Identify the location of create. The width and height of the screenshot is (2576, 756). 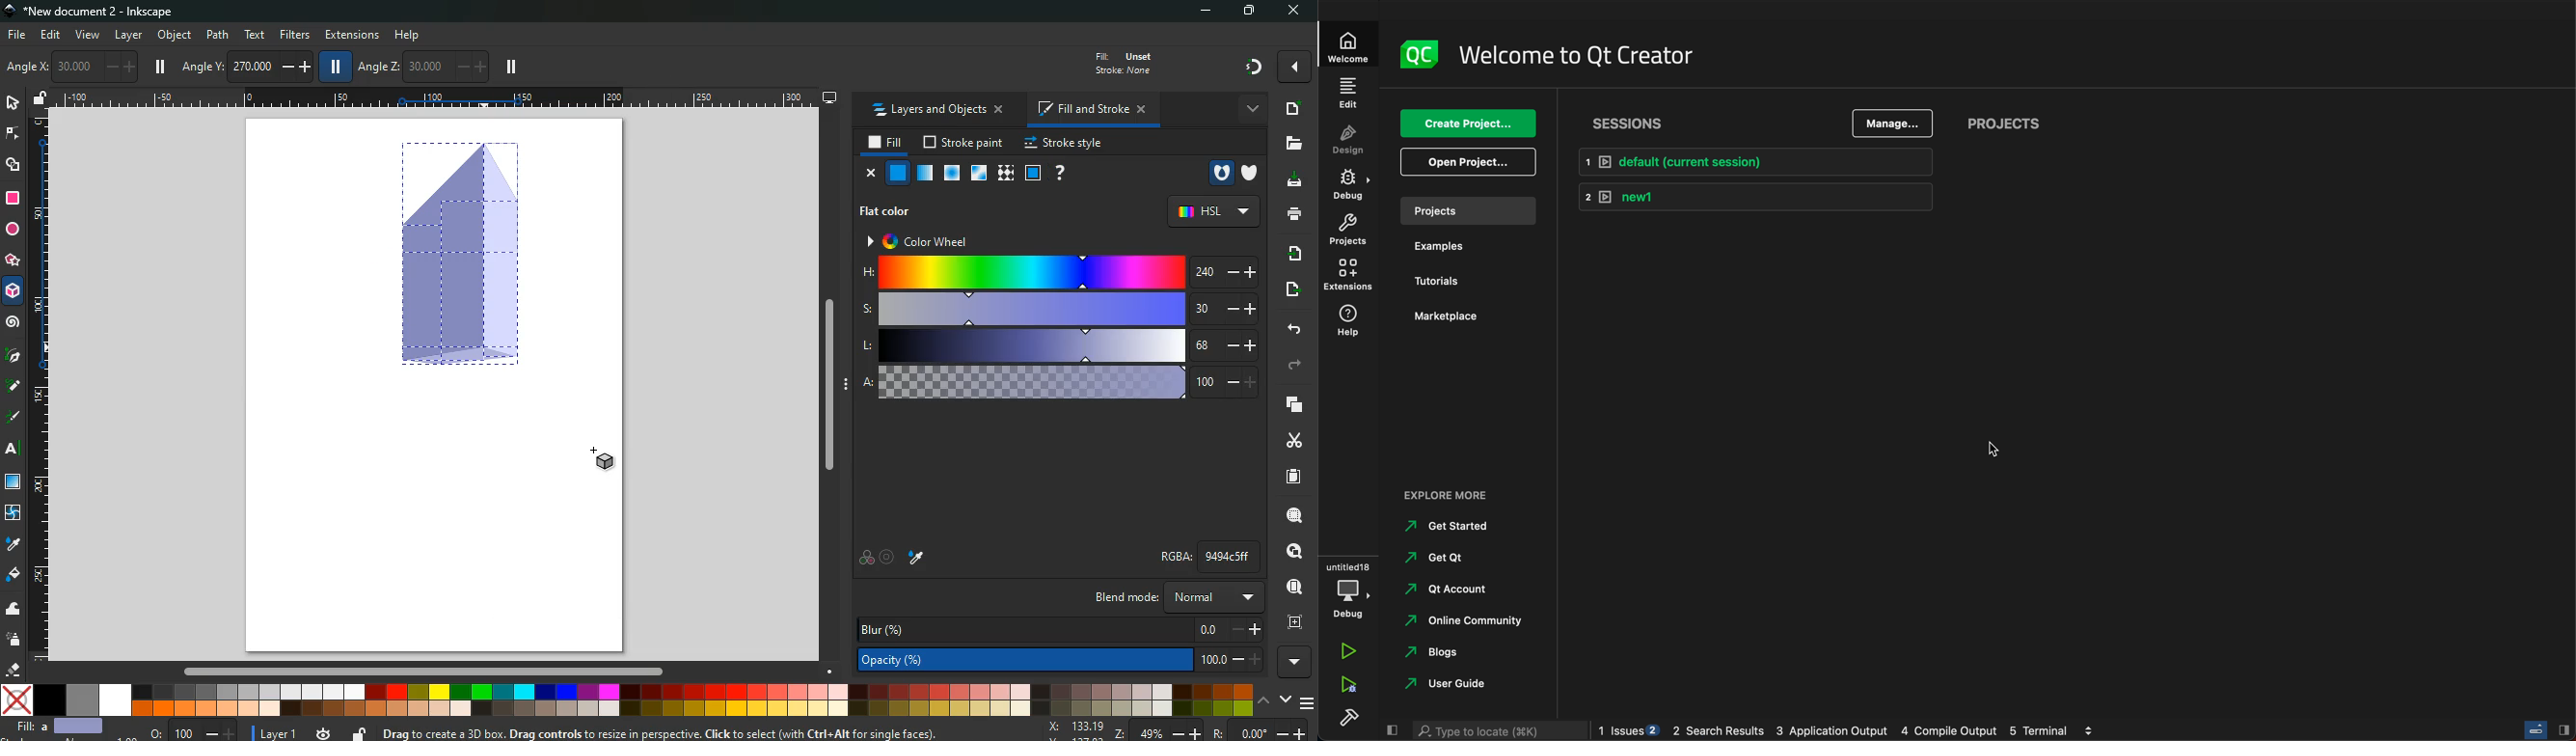
(1472, 126).